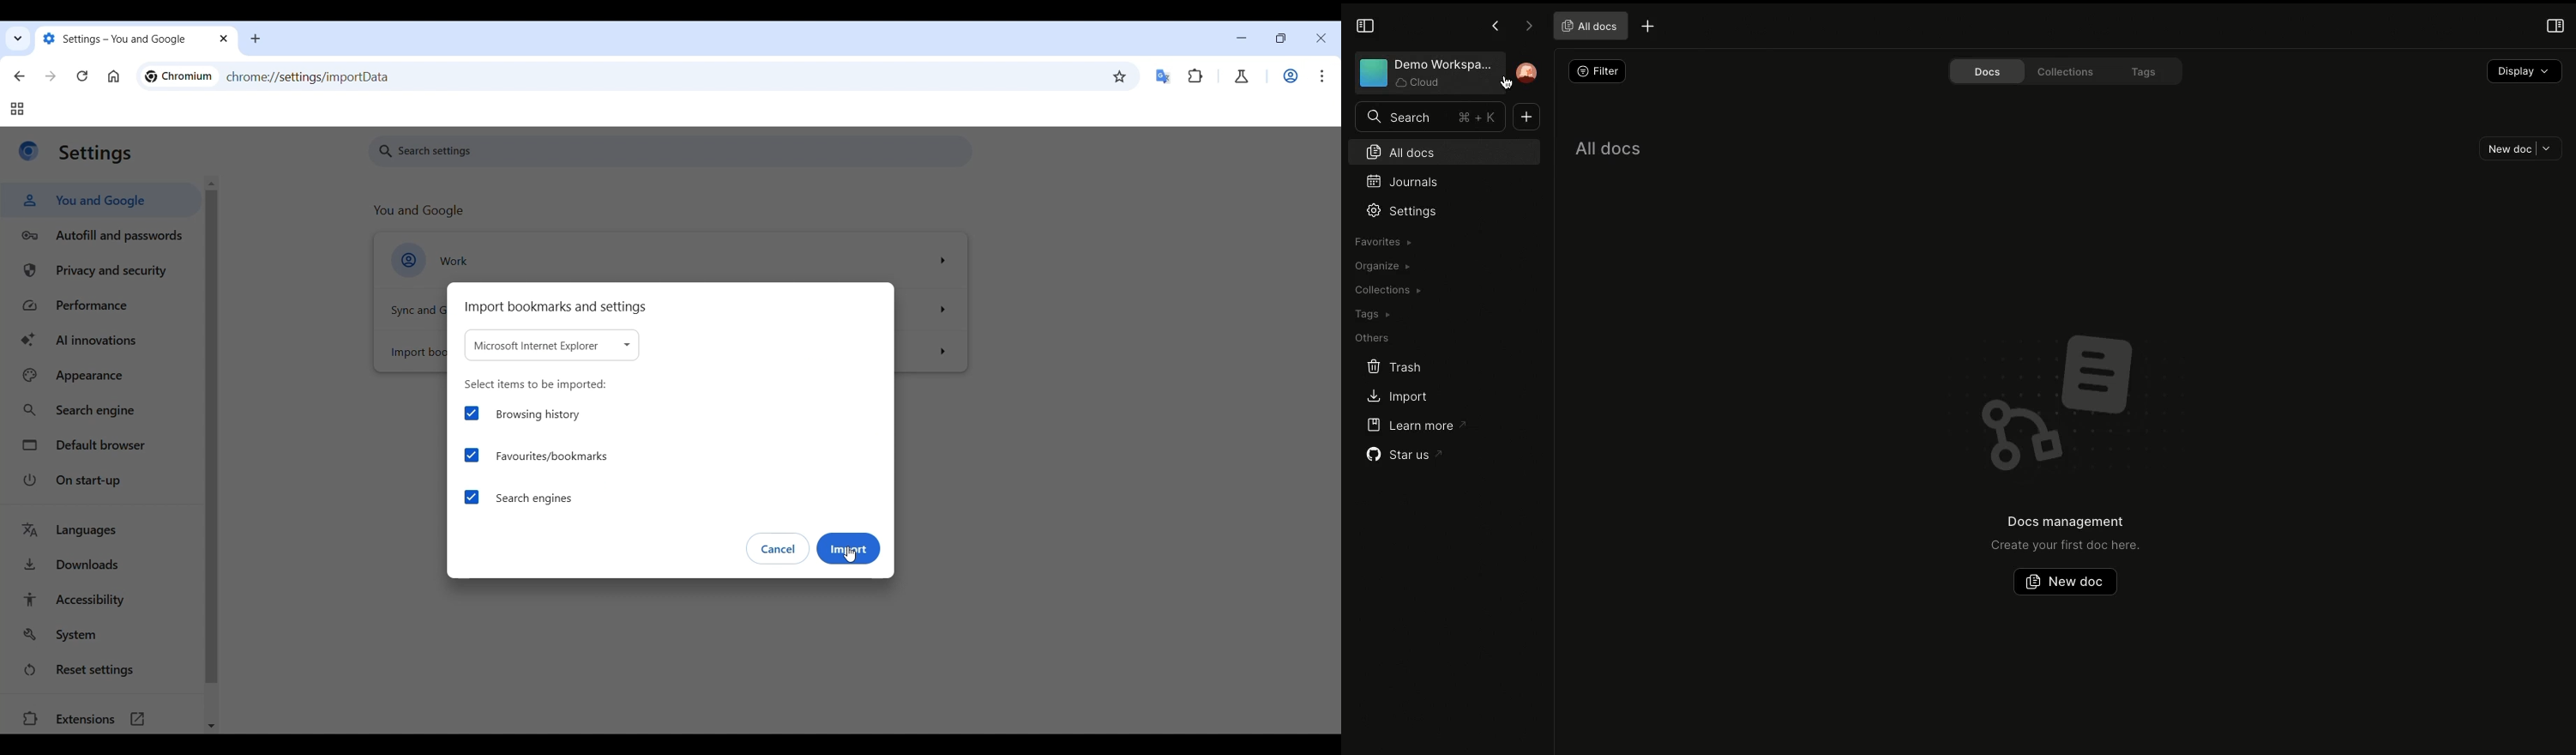 The width and height of the screenshot is (2576, 756). Describe the element at coordinates (555, 308) in the screenshot. I see `Indicates import bookmark and settings` at that location.